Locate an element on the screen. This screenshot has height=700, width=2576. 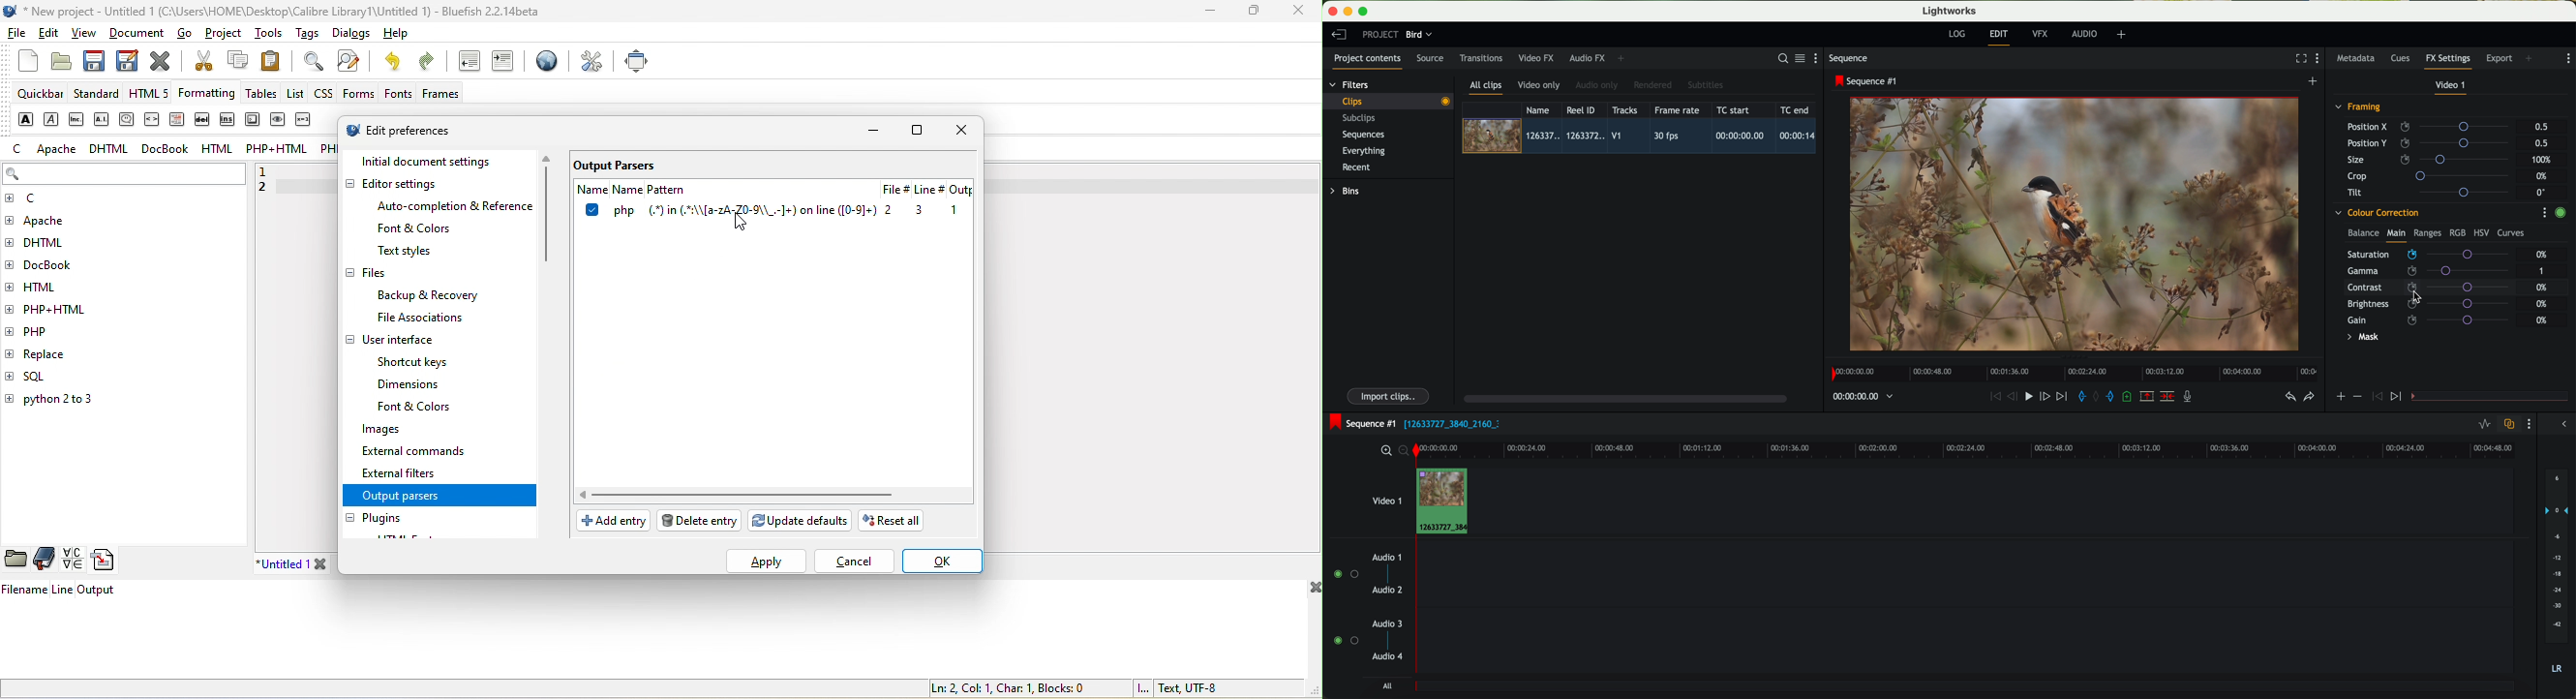
position X is located at coordinates (2432, 127).